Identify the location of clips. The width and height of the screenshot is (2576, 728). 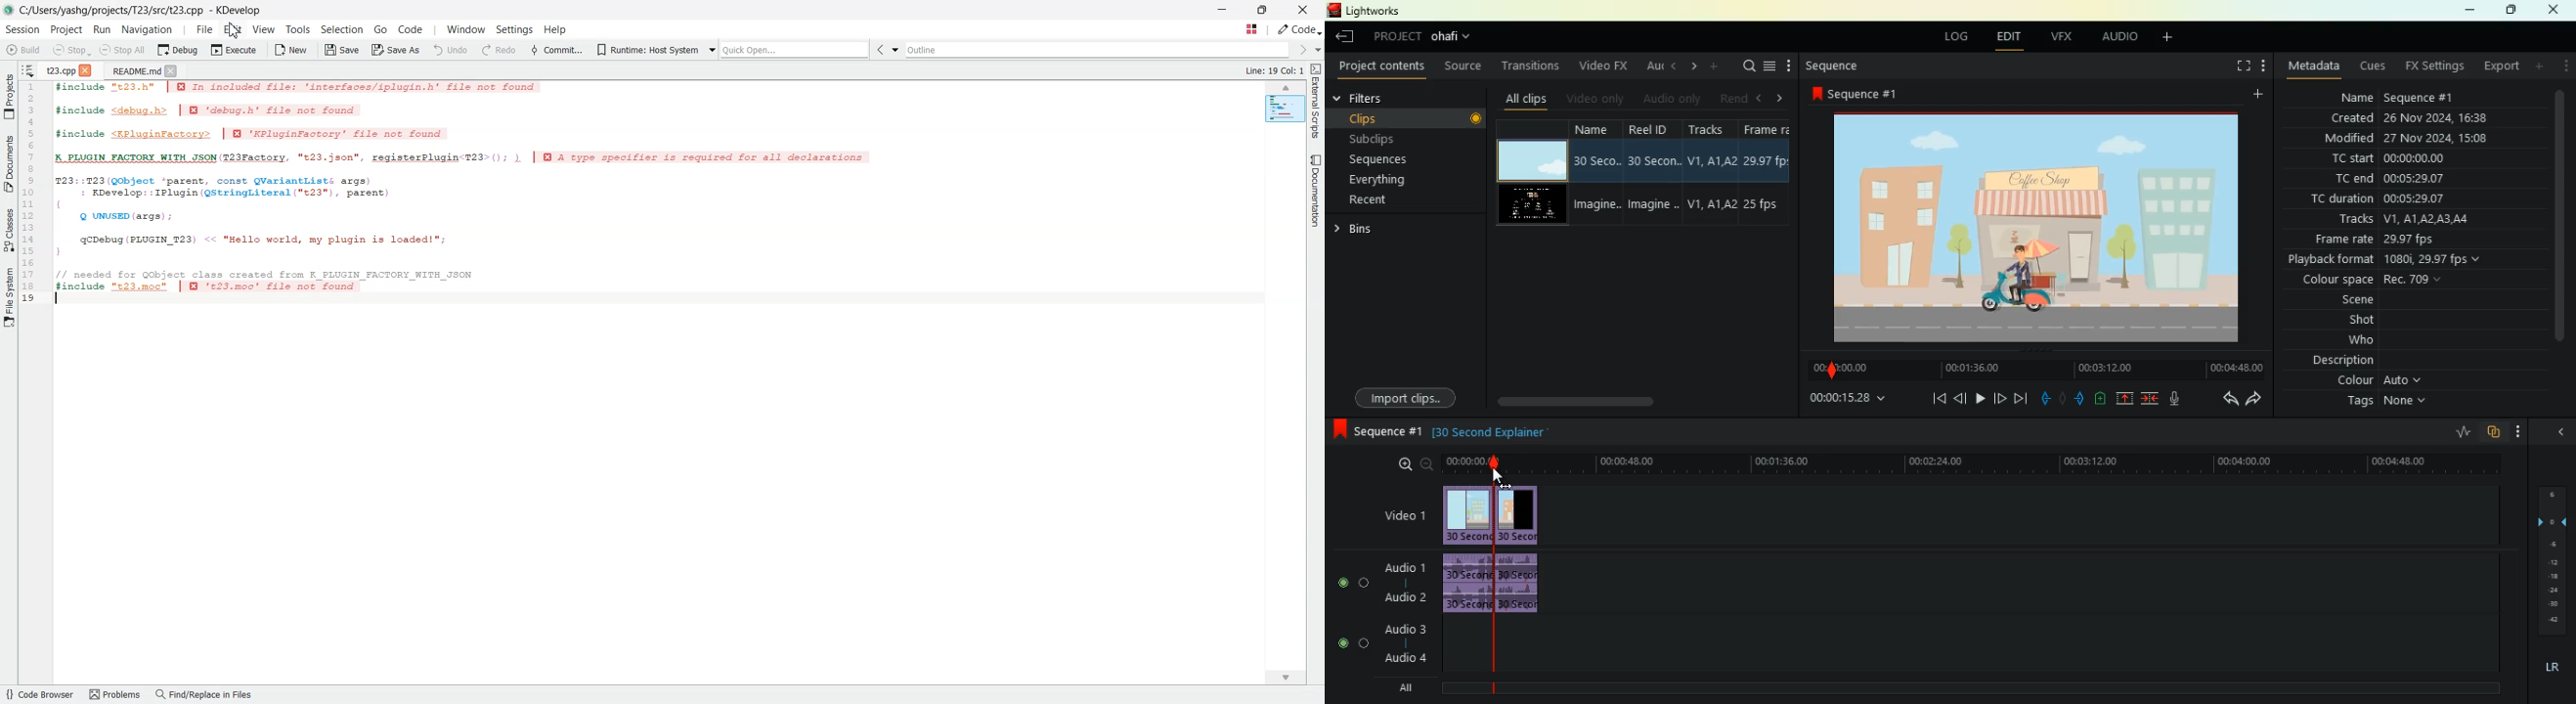
(1414, 119).